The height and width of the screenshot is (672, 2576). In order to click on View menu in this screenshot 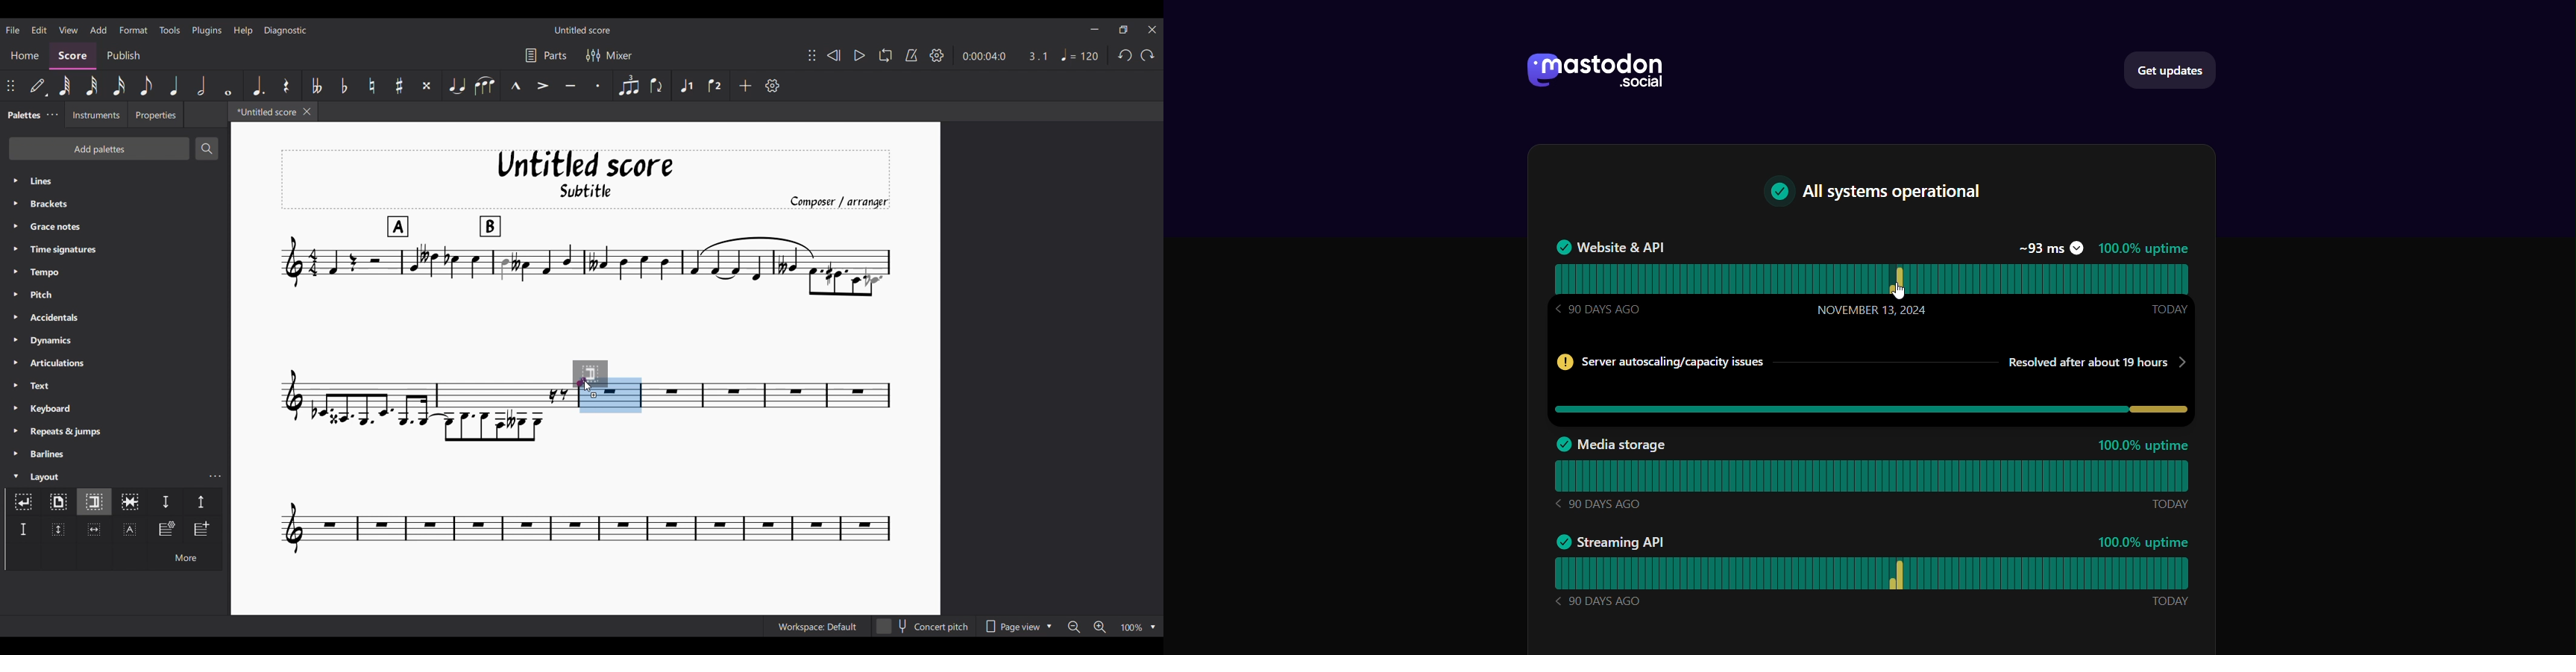, I will do `click(69, 30)`.